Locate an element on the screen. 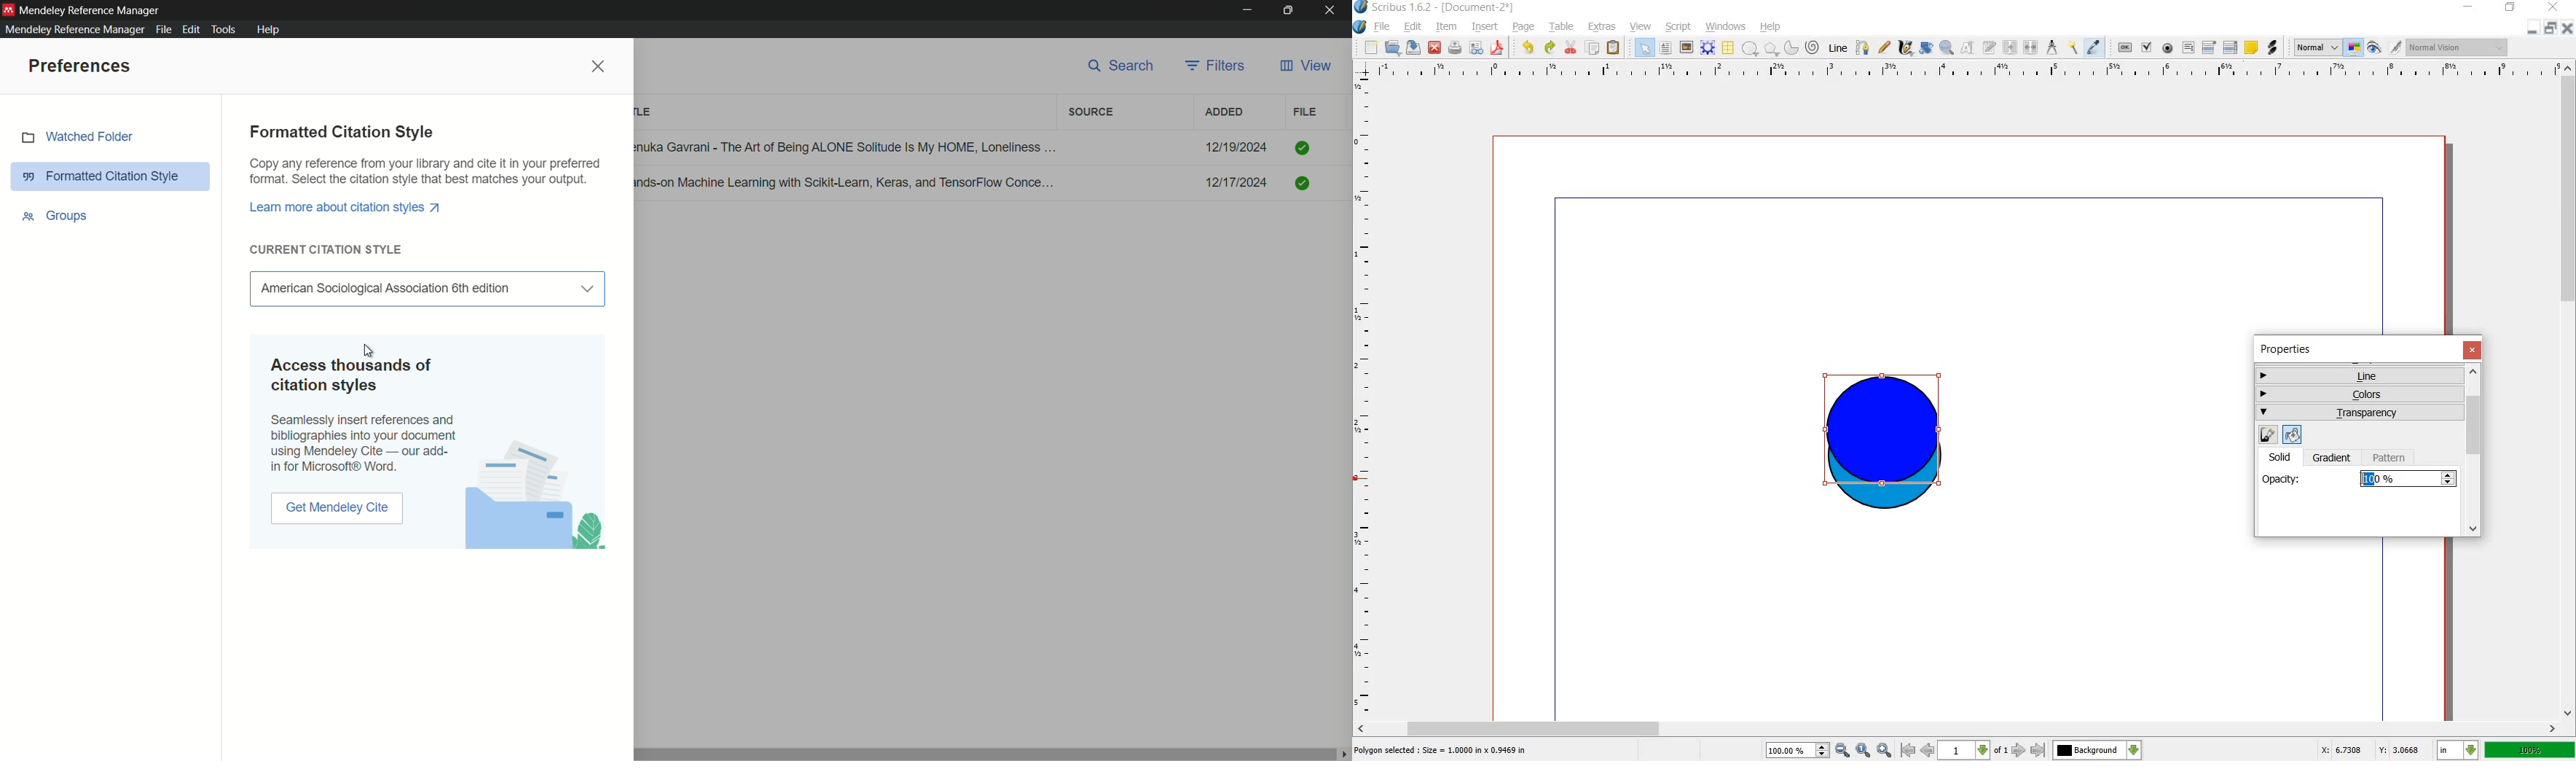  increase or decrease zoom is located at coordinates (1821, 750).